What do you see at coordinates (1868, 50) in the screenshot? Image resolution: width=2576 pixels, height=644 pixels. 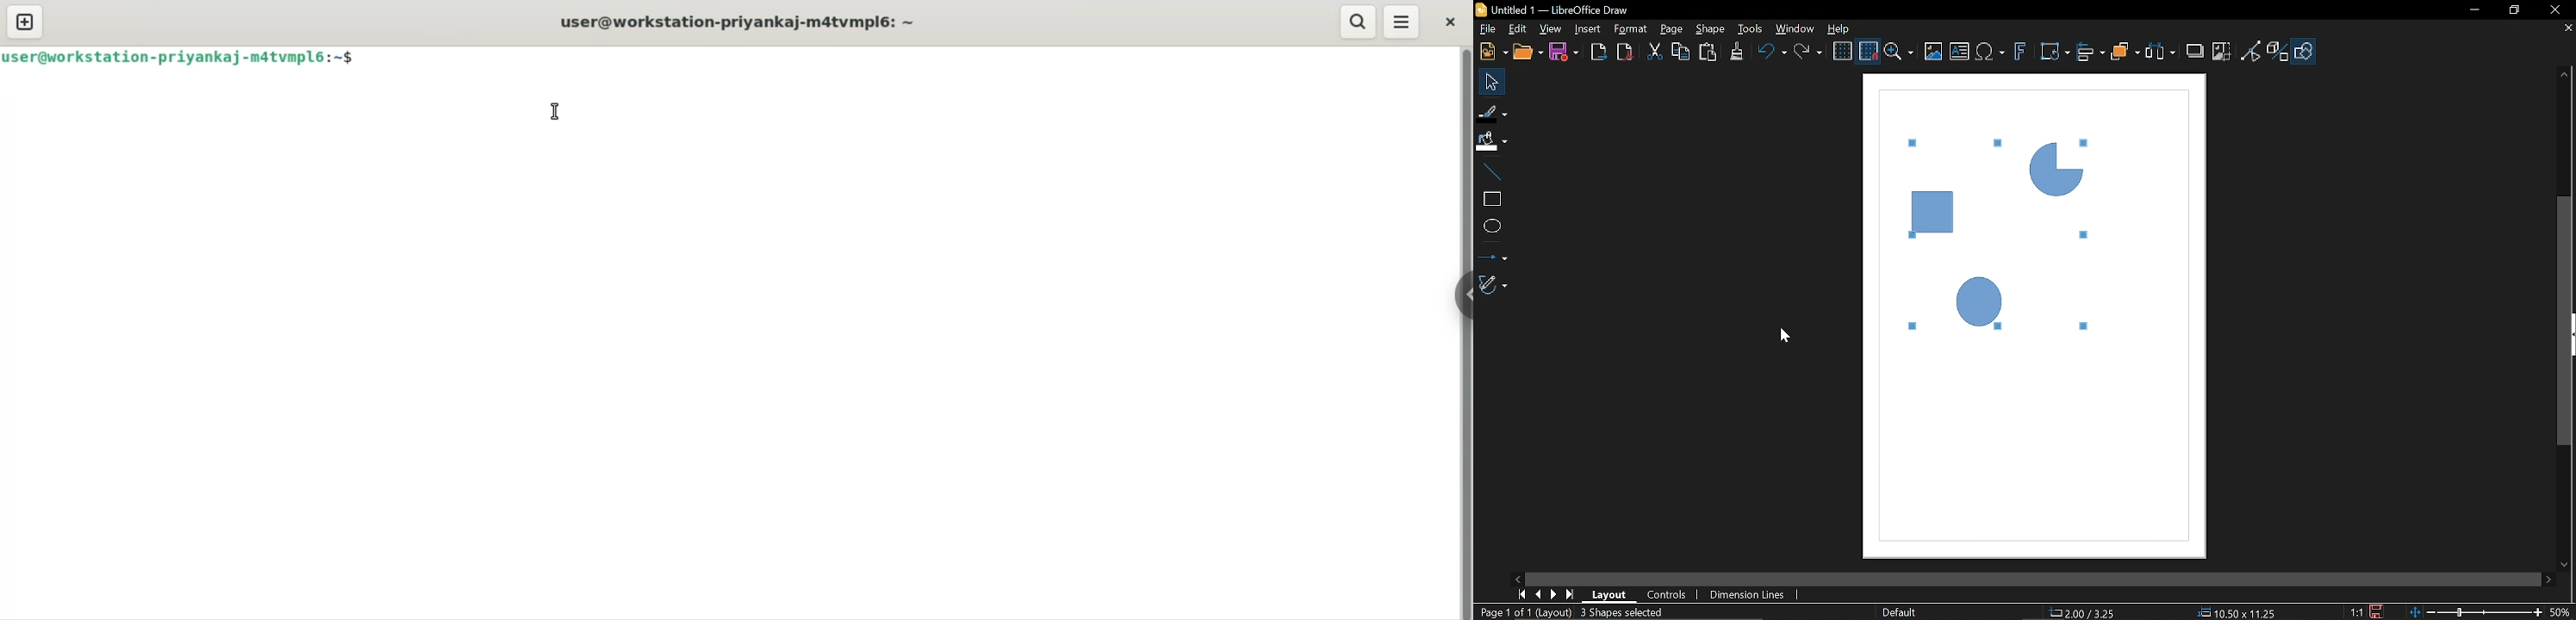 I see `Snap to grid` at bounding box center [1868, 50].